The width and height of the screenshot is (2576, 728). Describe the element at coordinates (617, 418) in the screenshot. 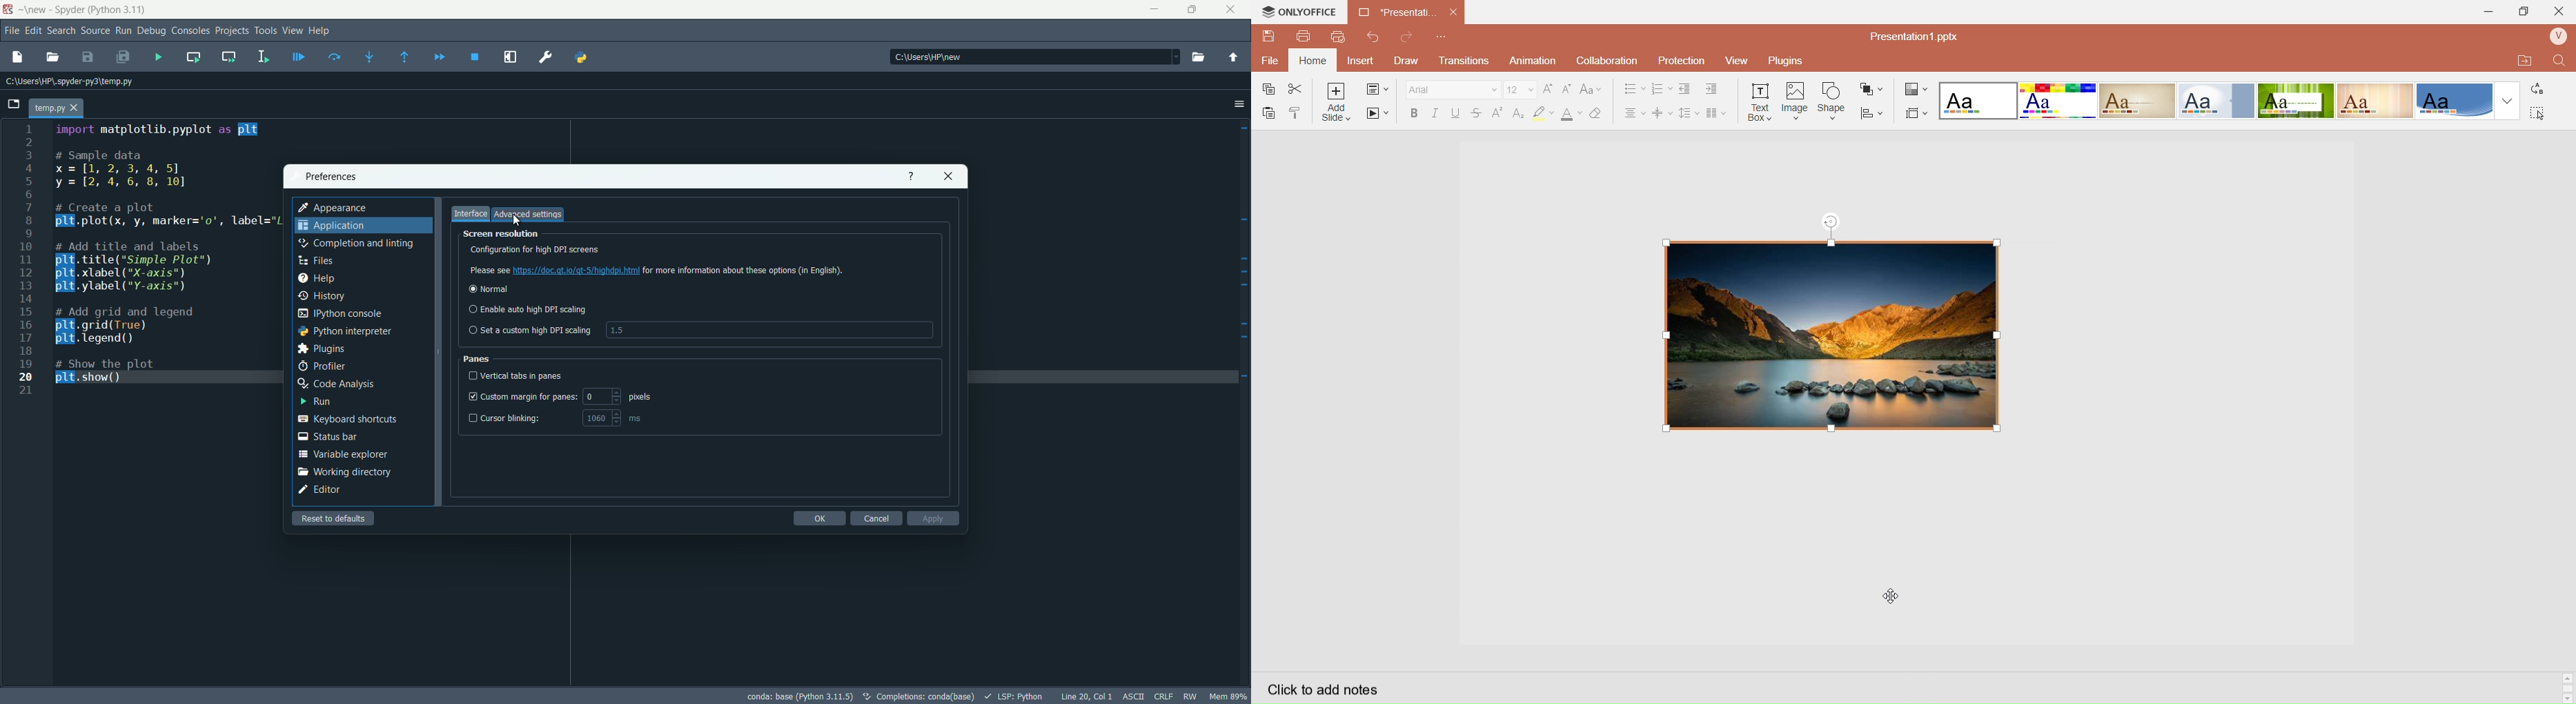

I see ` increment and decremnt button` at that location.